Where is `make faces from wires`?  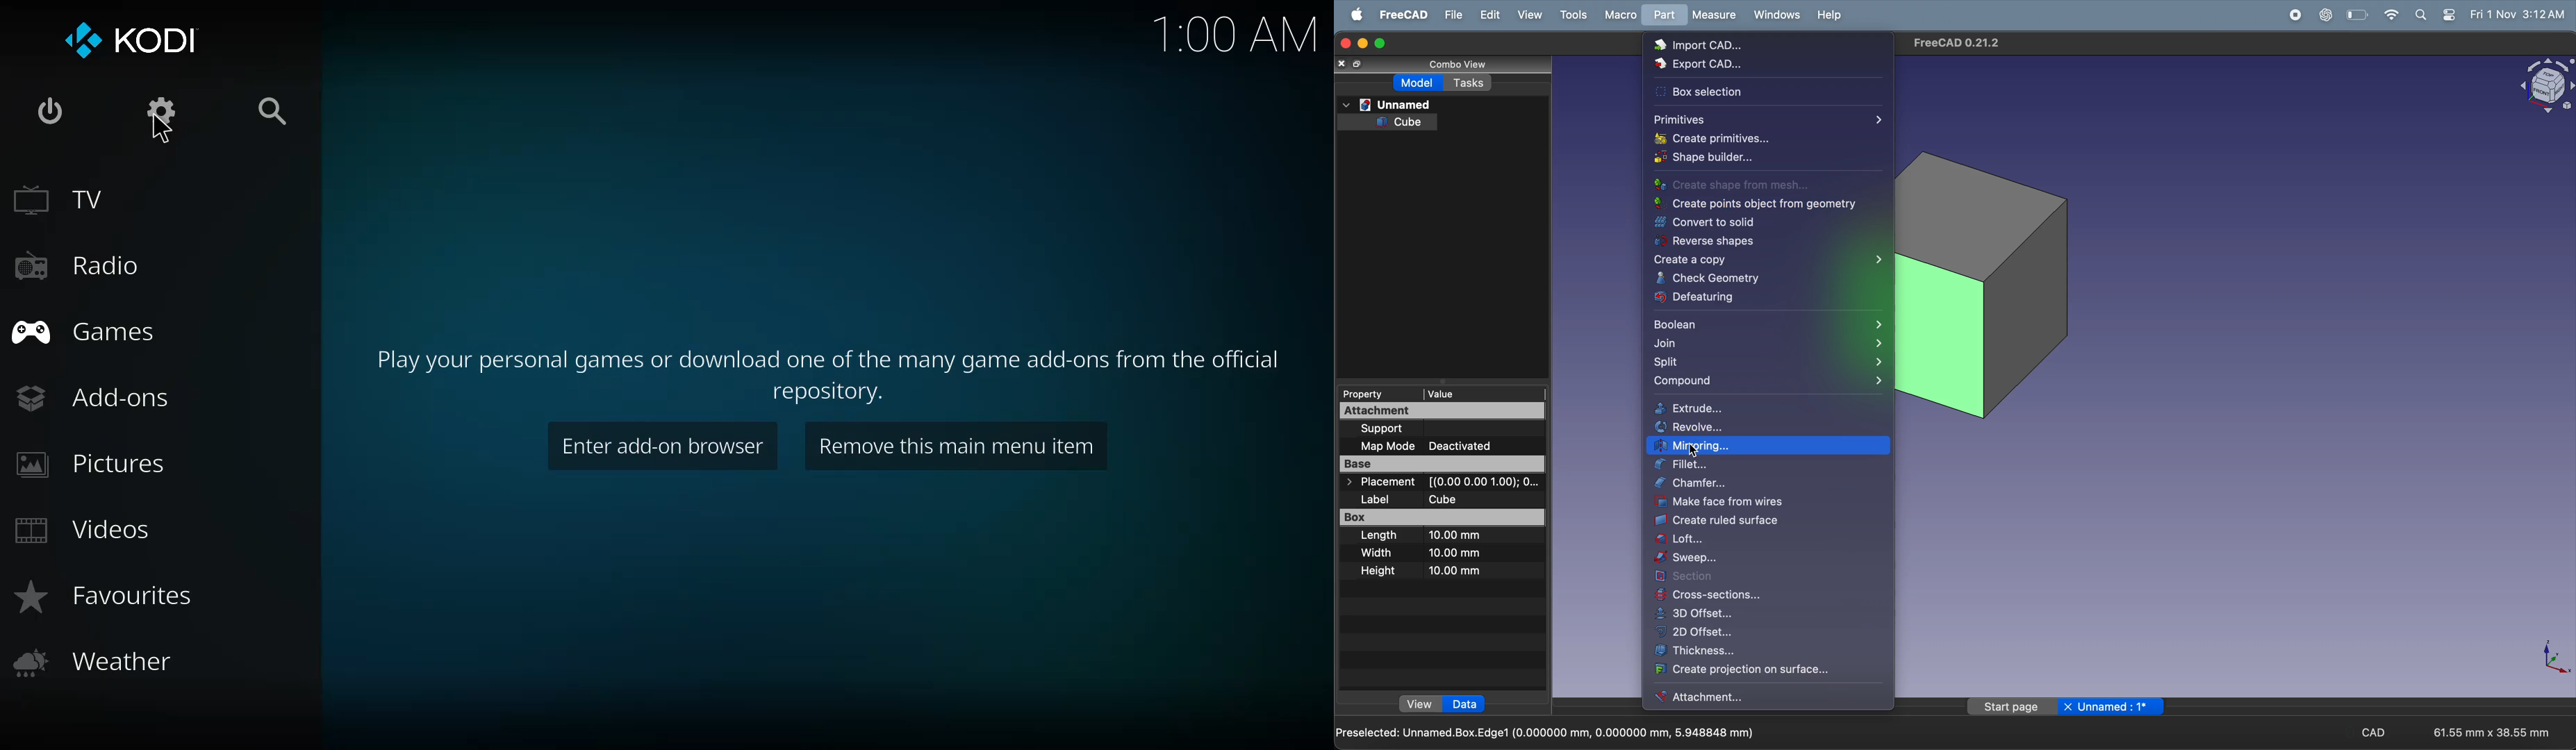
make faces from wires is located at coordinates (1750, 501).